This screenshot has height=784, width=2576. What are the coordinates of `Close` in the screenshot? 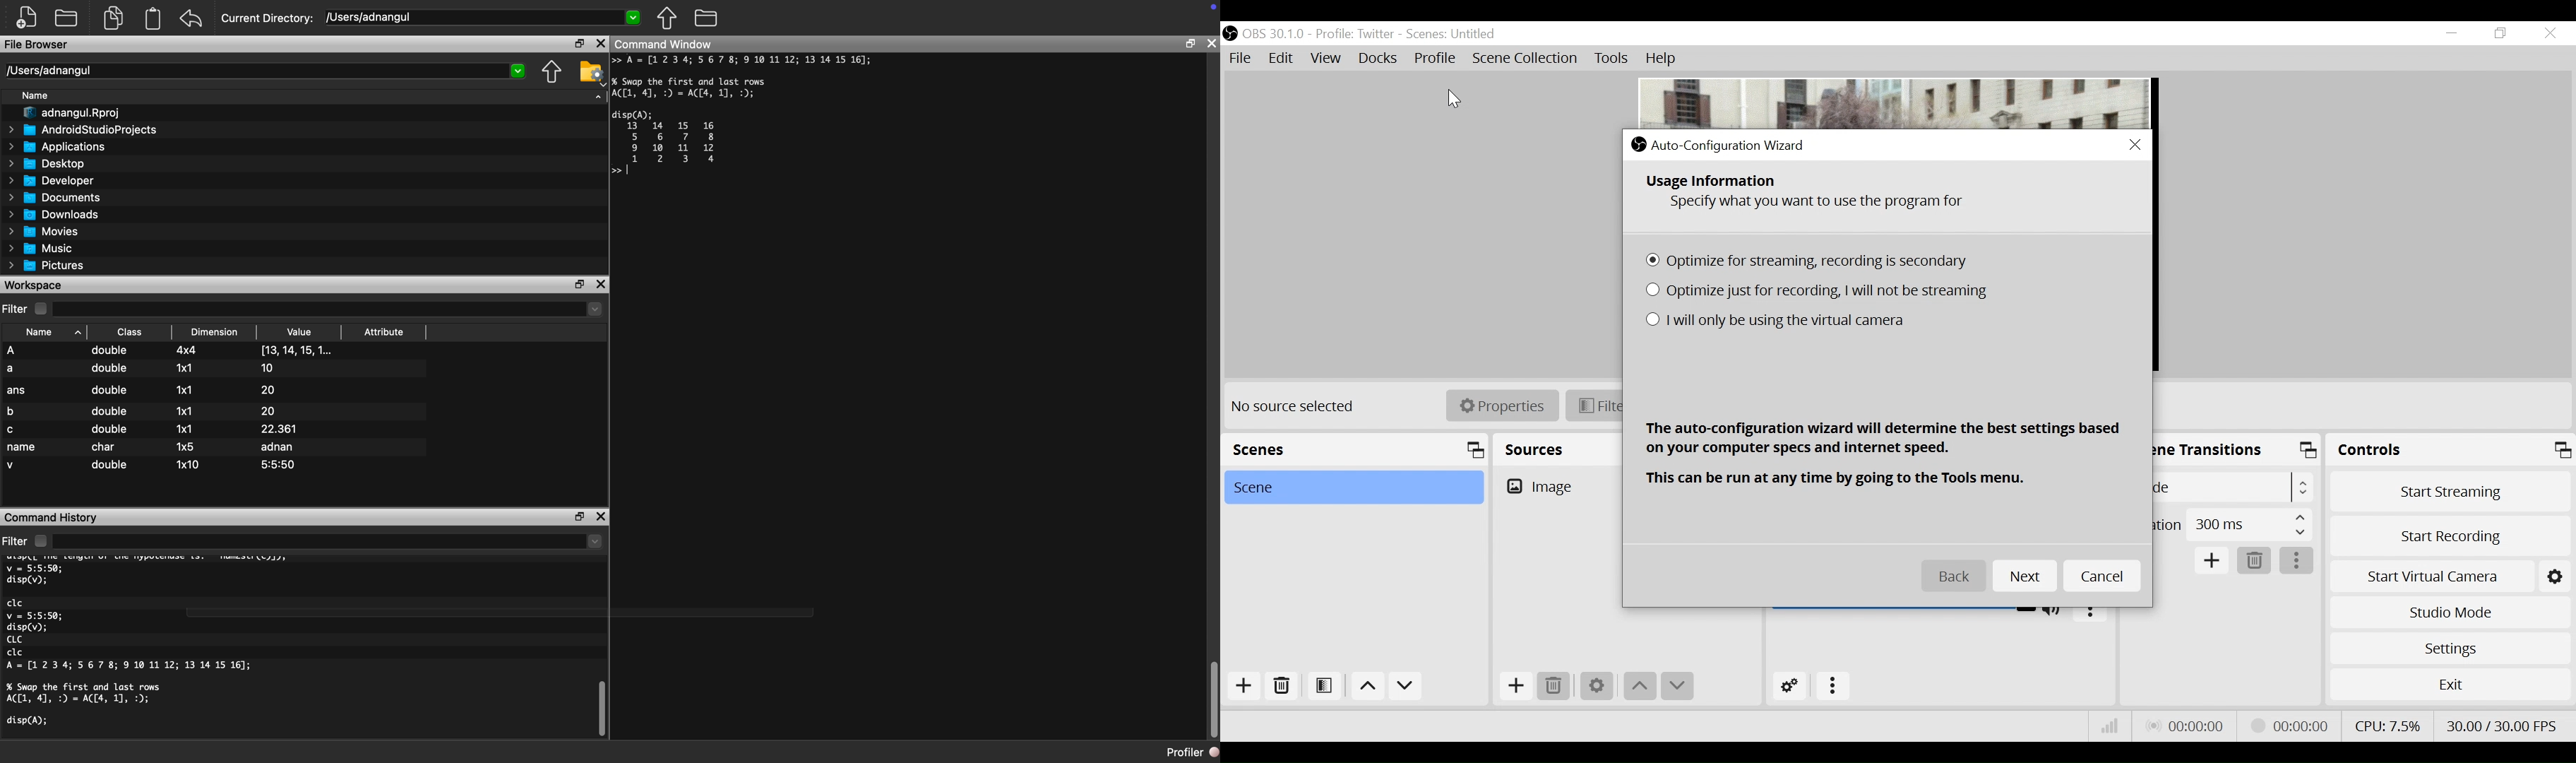 It's located at (2133, 145).